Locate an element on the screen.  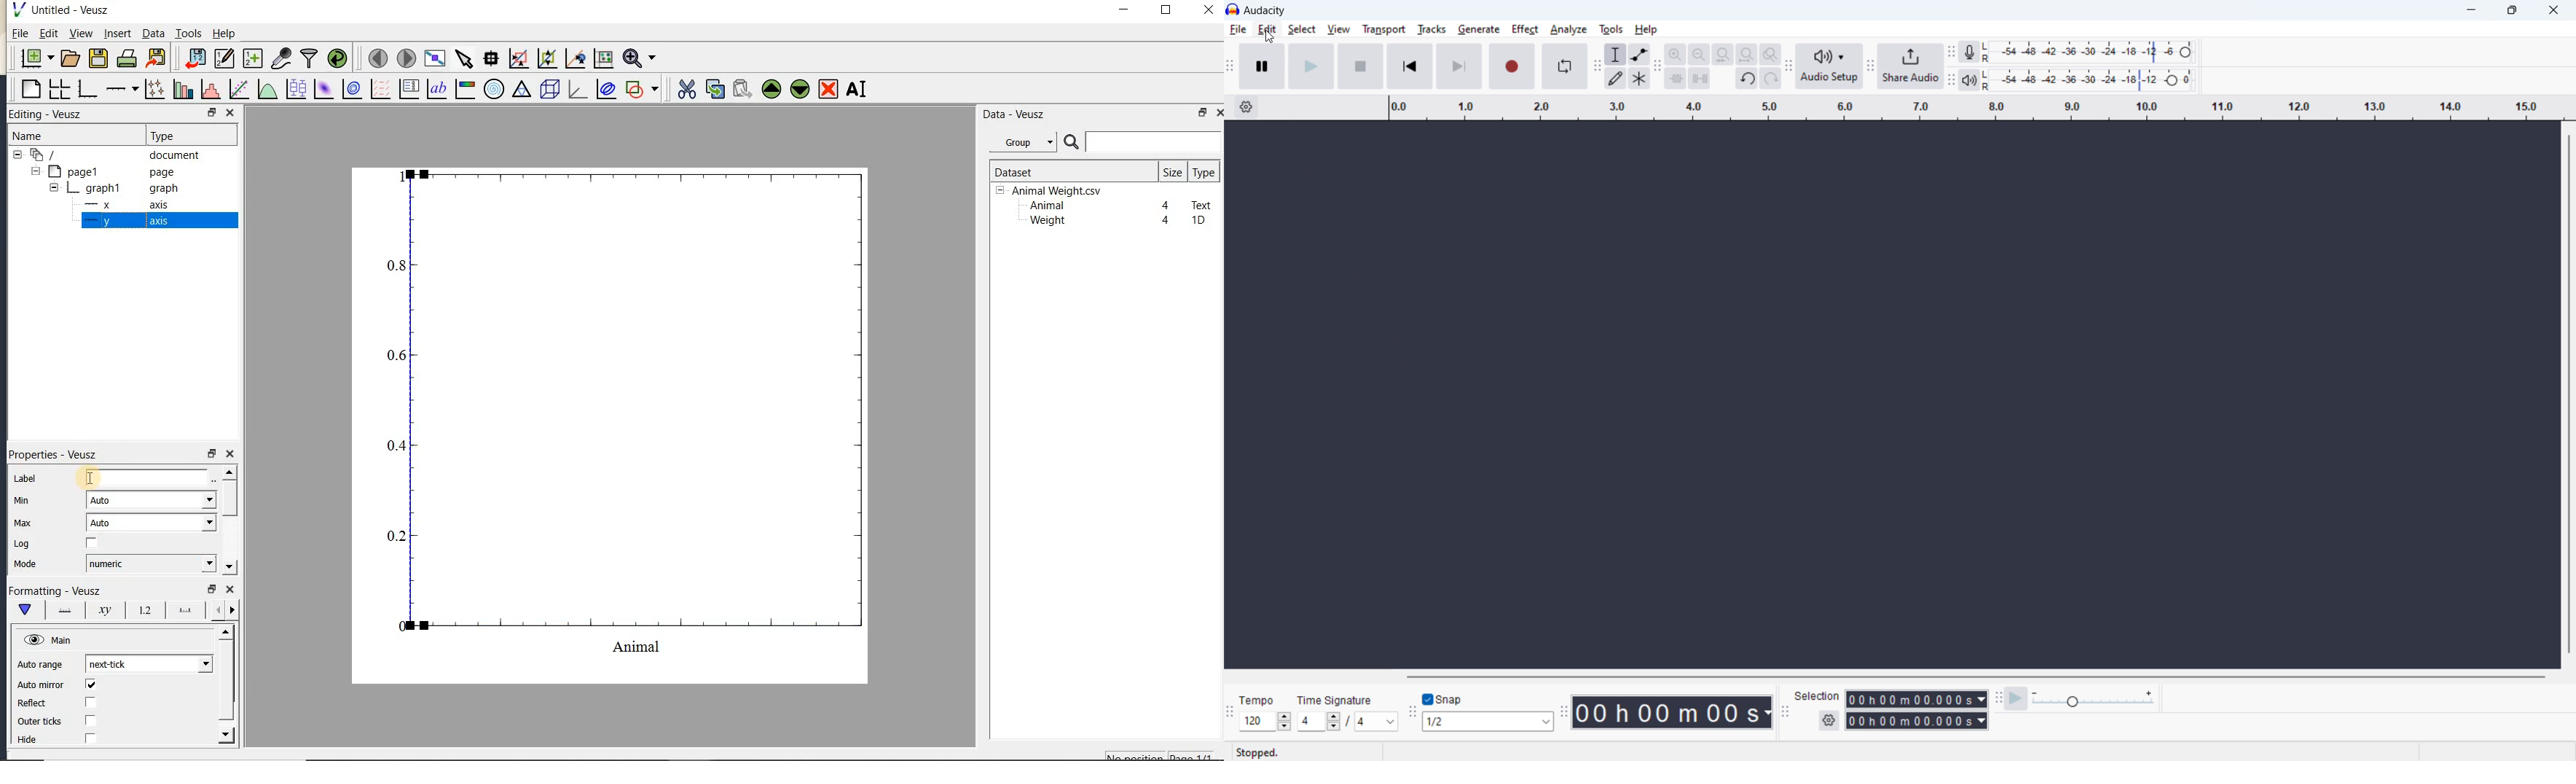
RESTORE is located at coordinates (209, 110).